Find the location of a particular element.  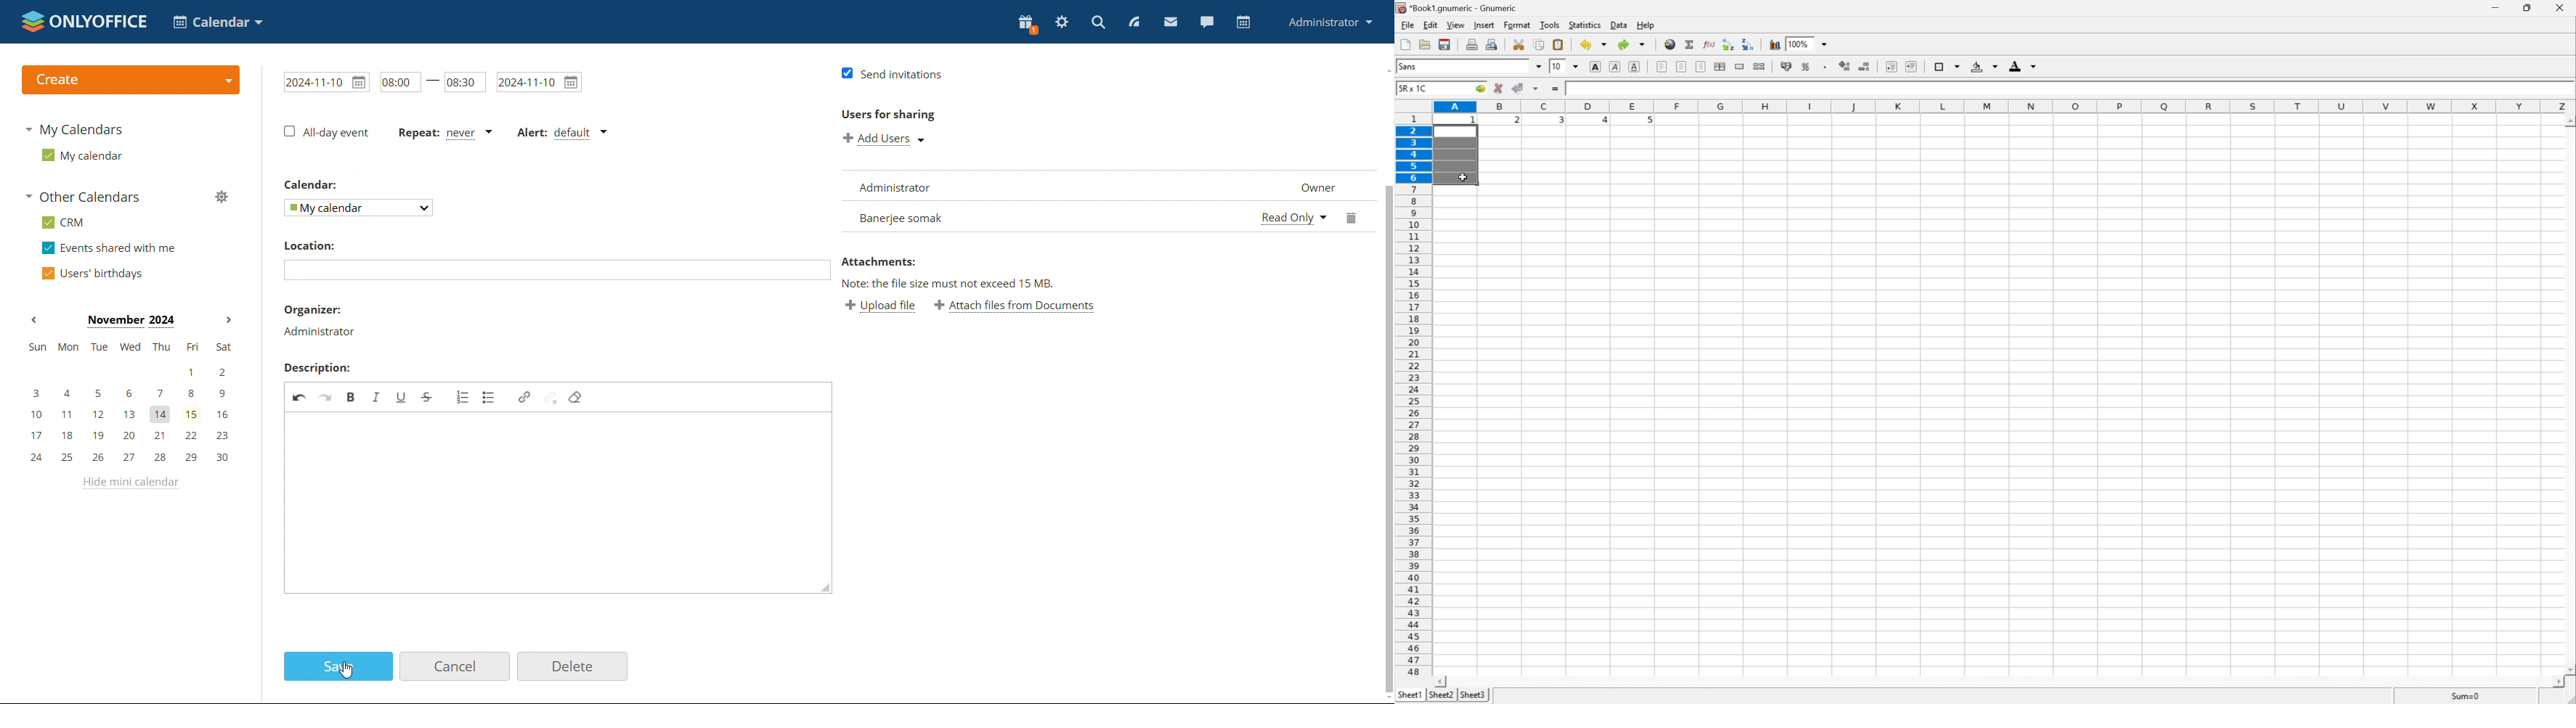

administrator is located at coordinates (901, 184).